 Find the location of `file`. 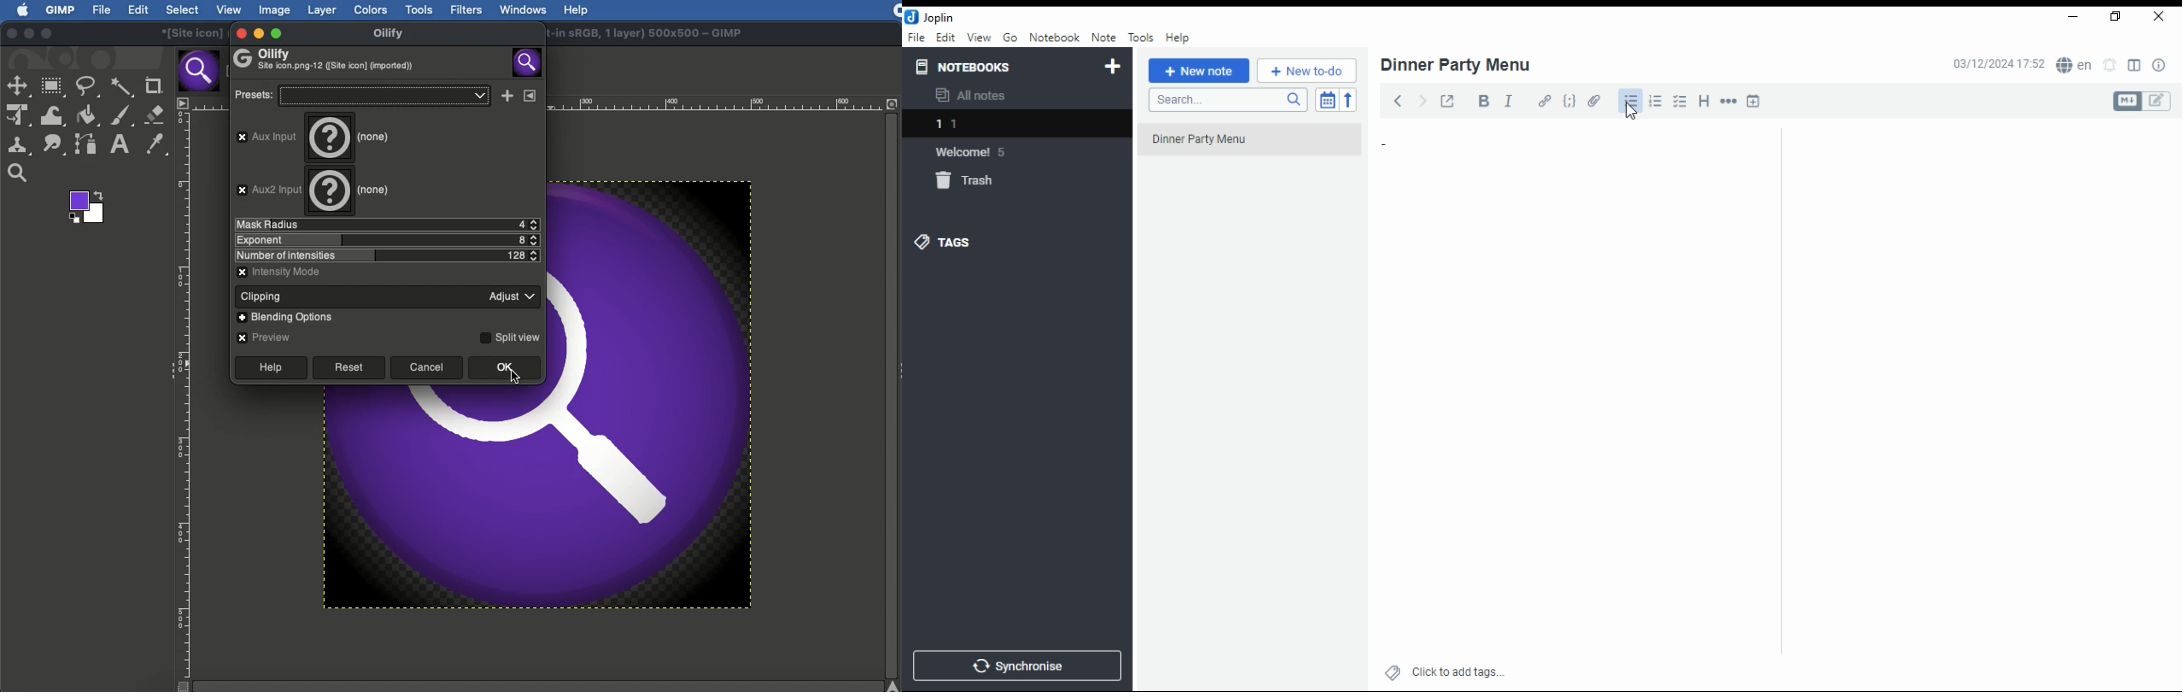

file is located at coordinates (916, 37).